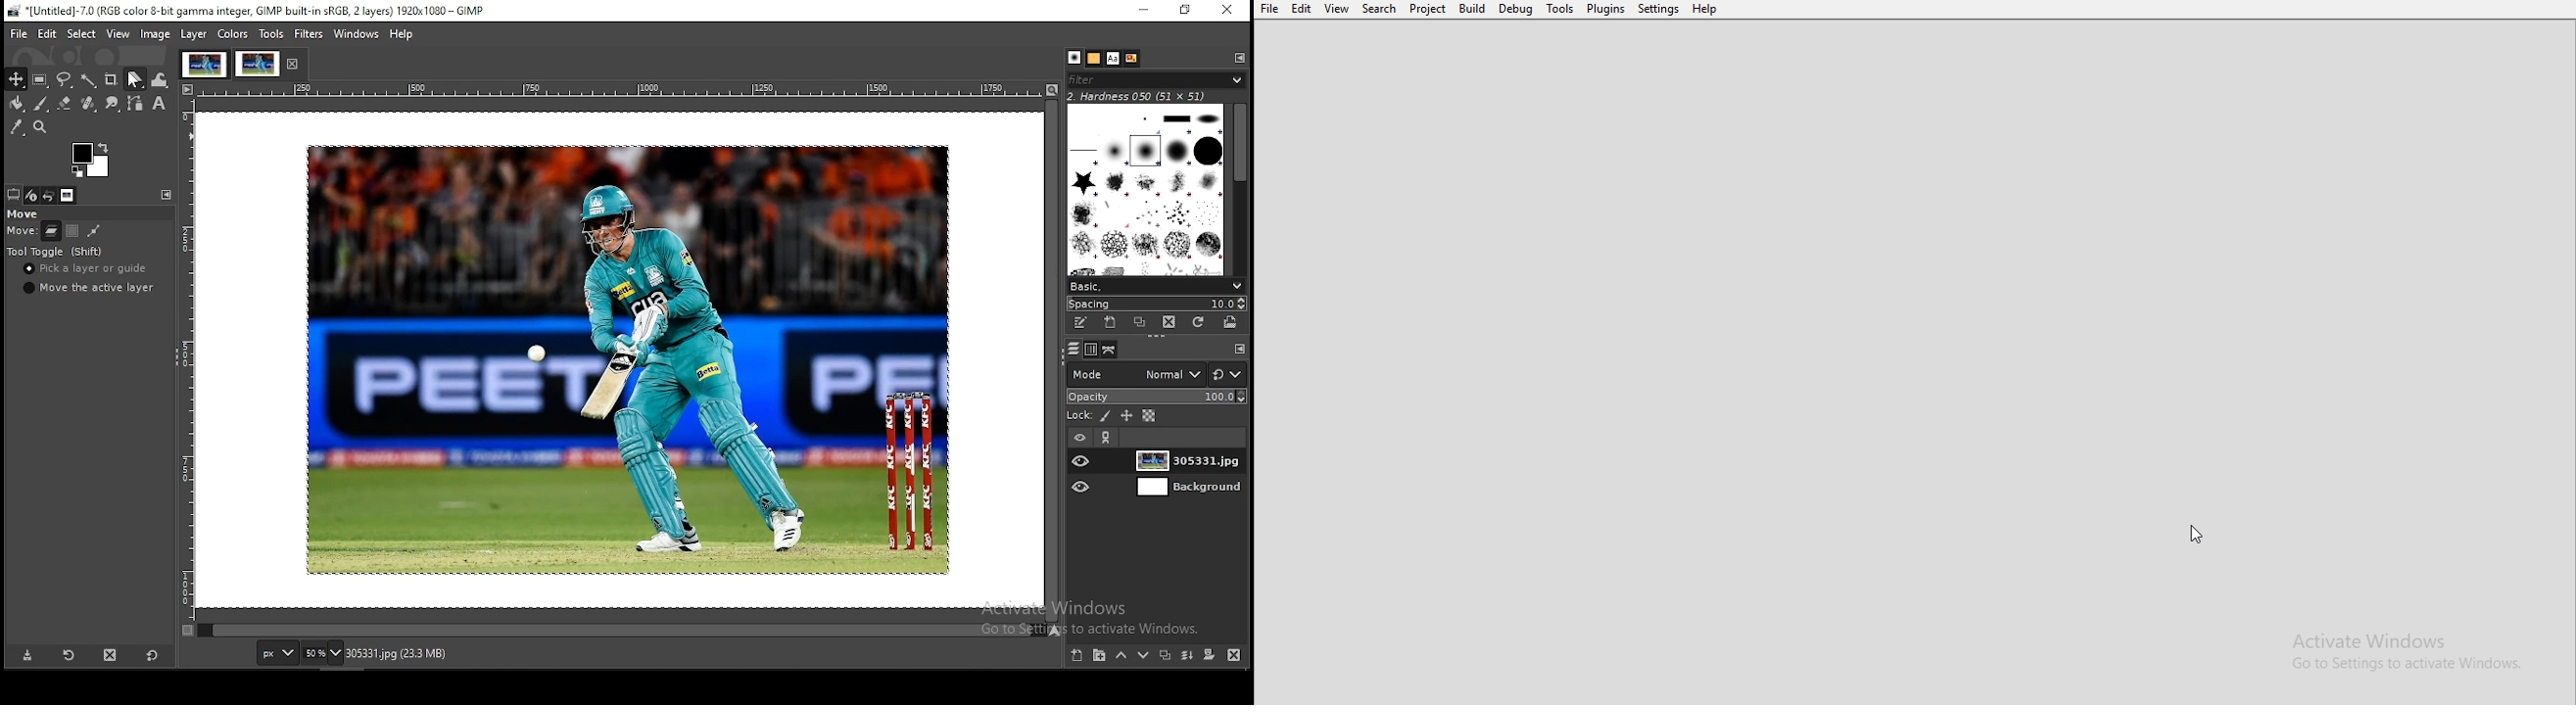 Image resolution: width=2576 pixels, height=728 pixels. What do you see at coordinates (1379, 10) in the screenshot?
I see `Search ` at bounding box center [1379, 10].